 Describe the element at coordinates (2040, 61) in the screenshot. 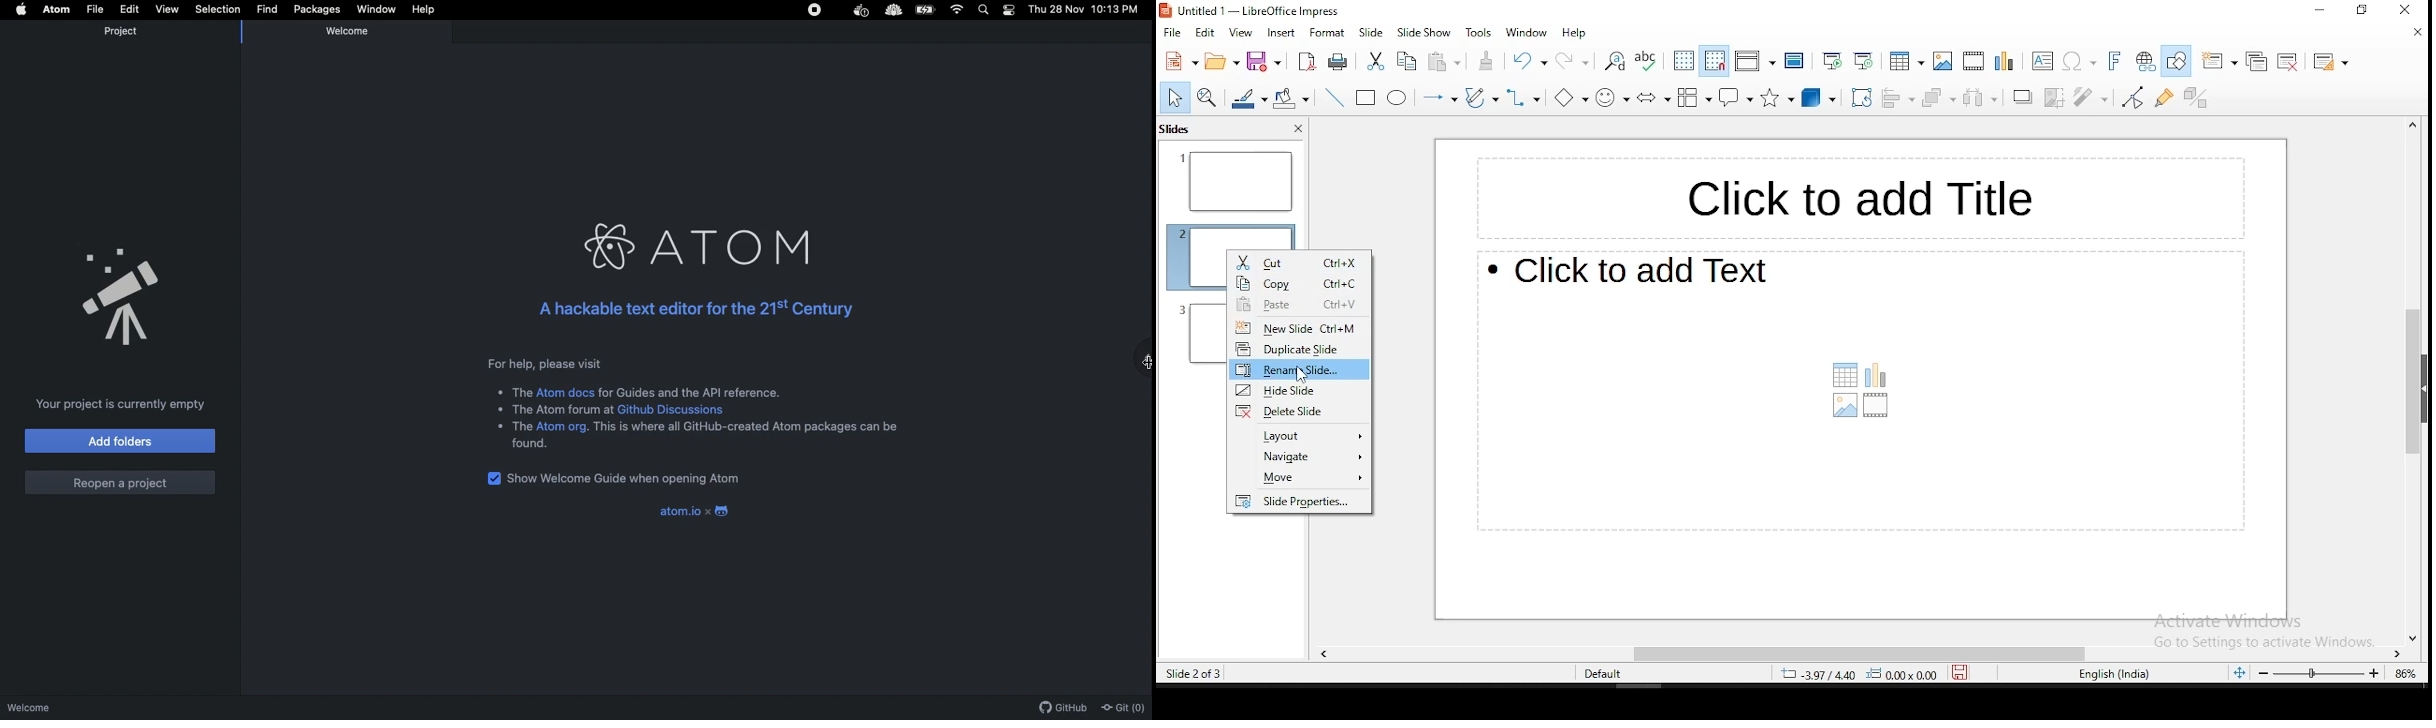

I see `text box` at that location.